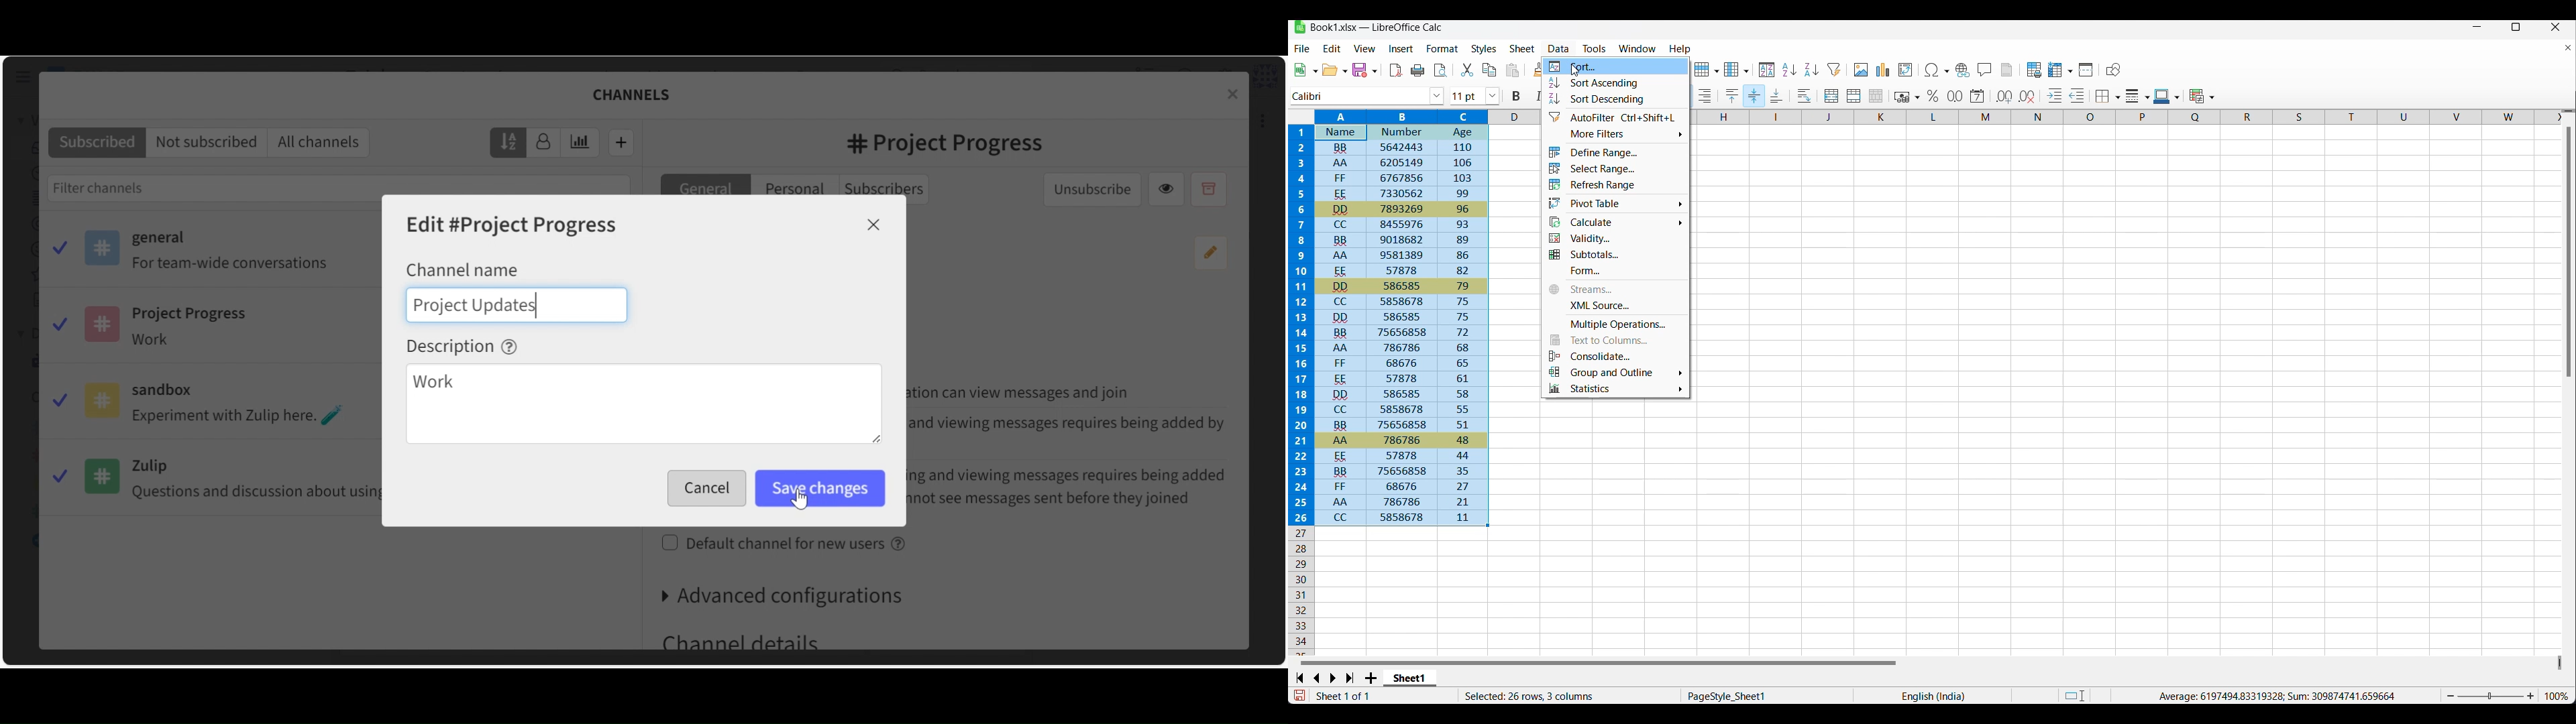 The height and width of the screenshot is (728, 2576). What do you see at coordinates (1516, 97) in the screenshot?
I see `Bold` at bounding box center [1516, 97].